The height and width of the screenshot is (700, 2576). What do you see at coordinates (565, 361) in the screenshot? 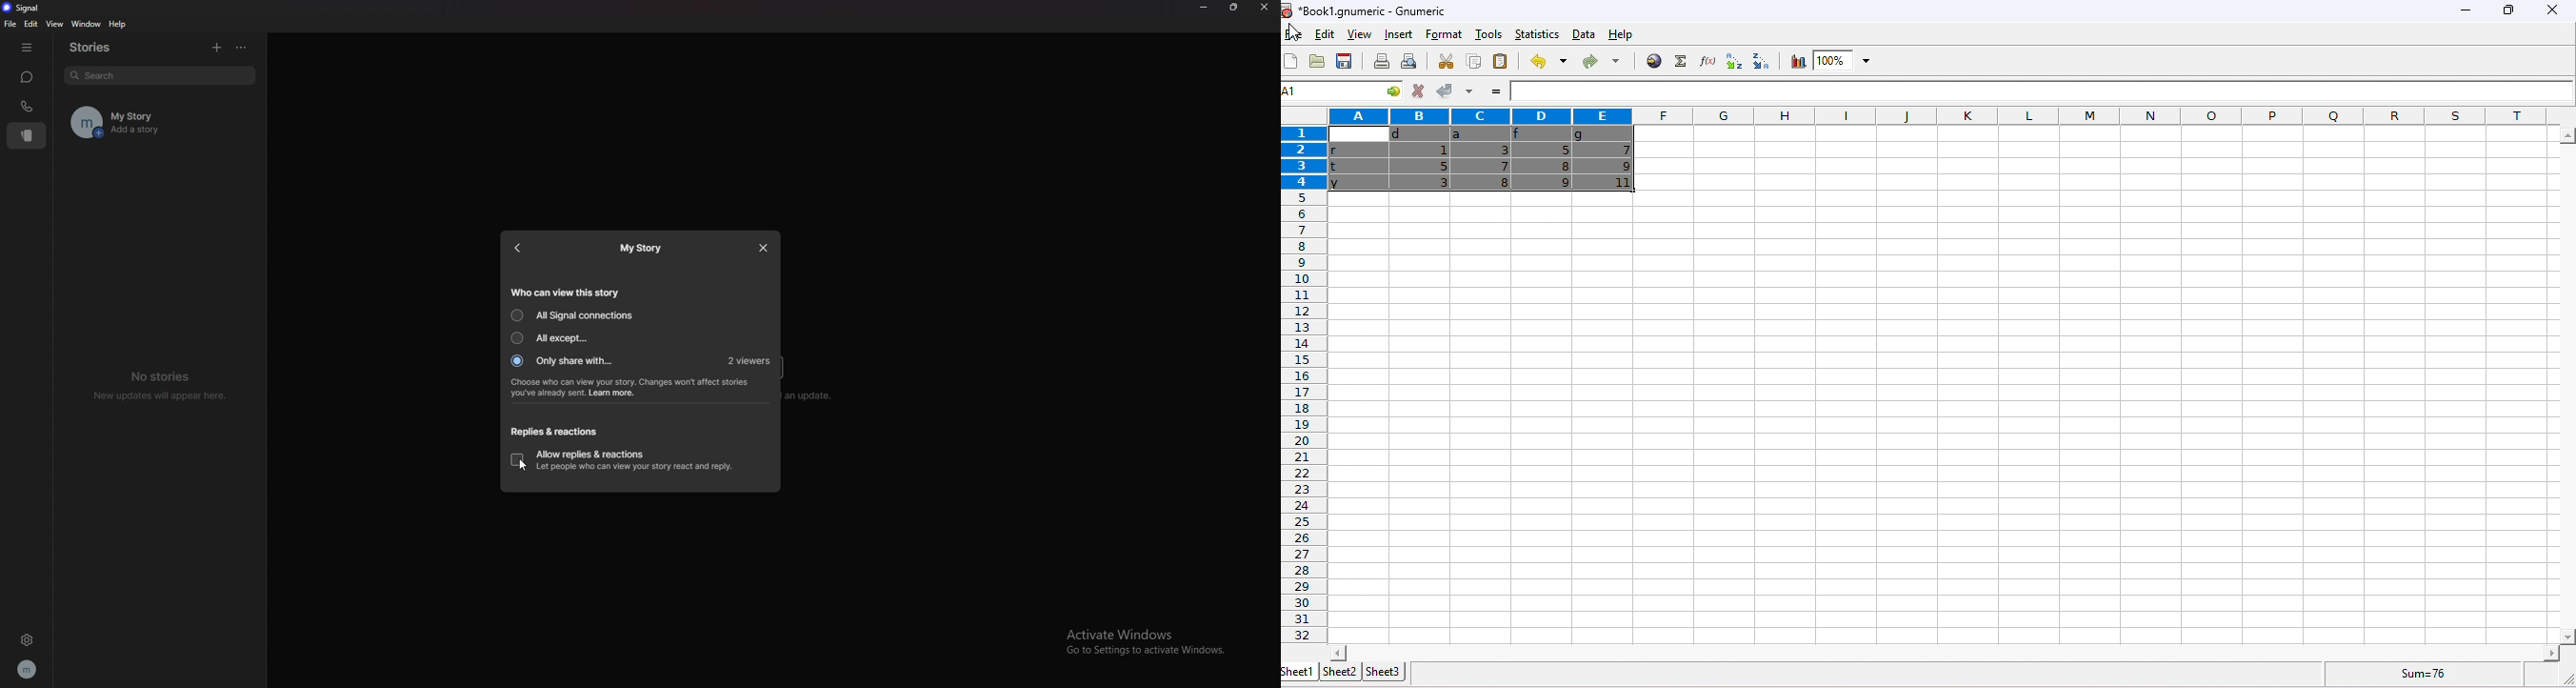
I see `only share with` at bounding box center [565, 361].